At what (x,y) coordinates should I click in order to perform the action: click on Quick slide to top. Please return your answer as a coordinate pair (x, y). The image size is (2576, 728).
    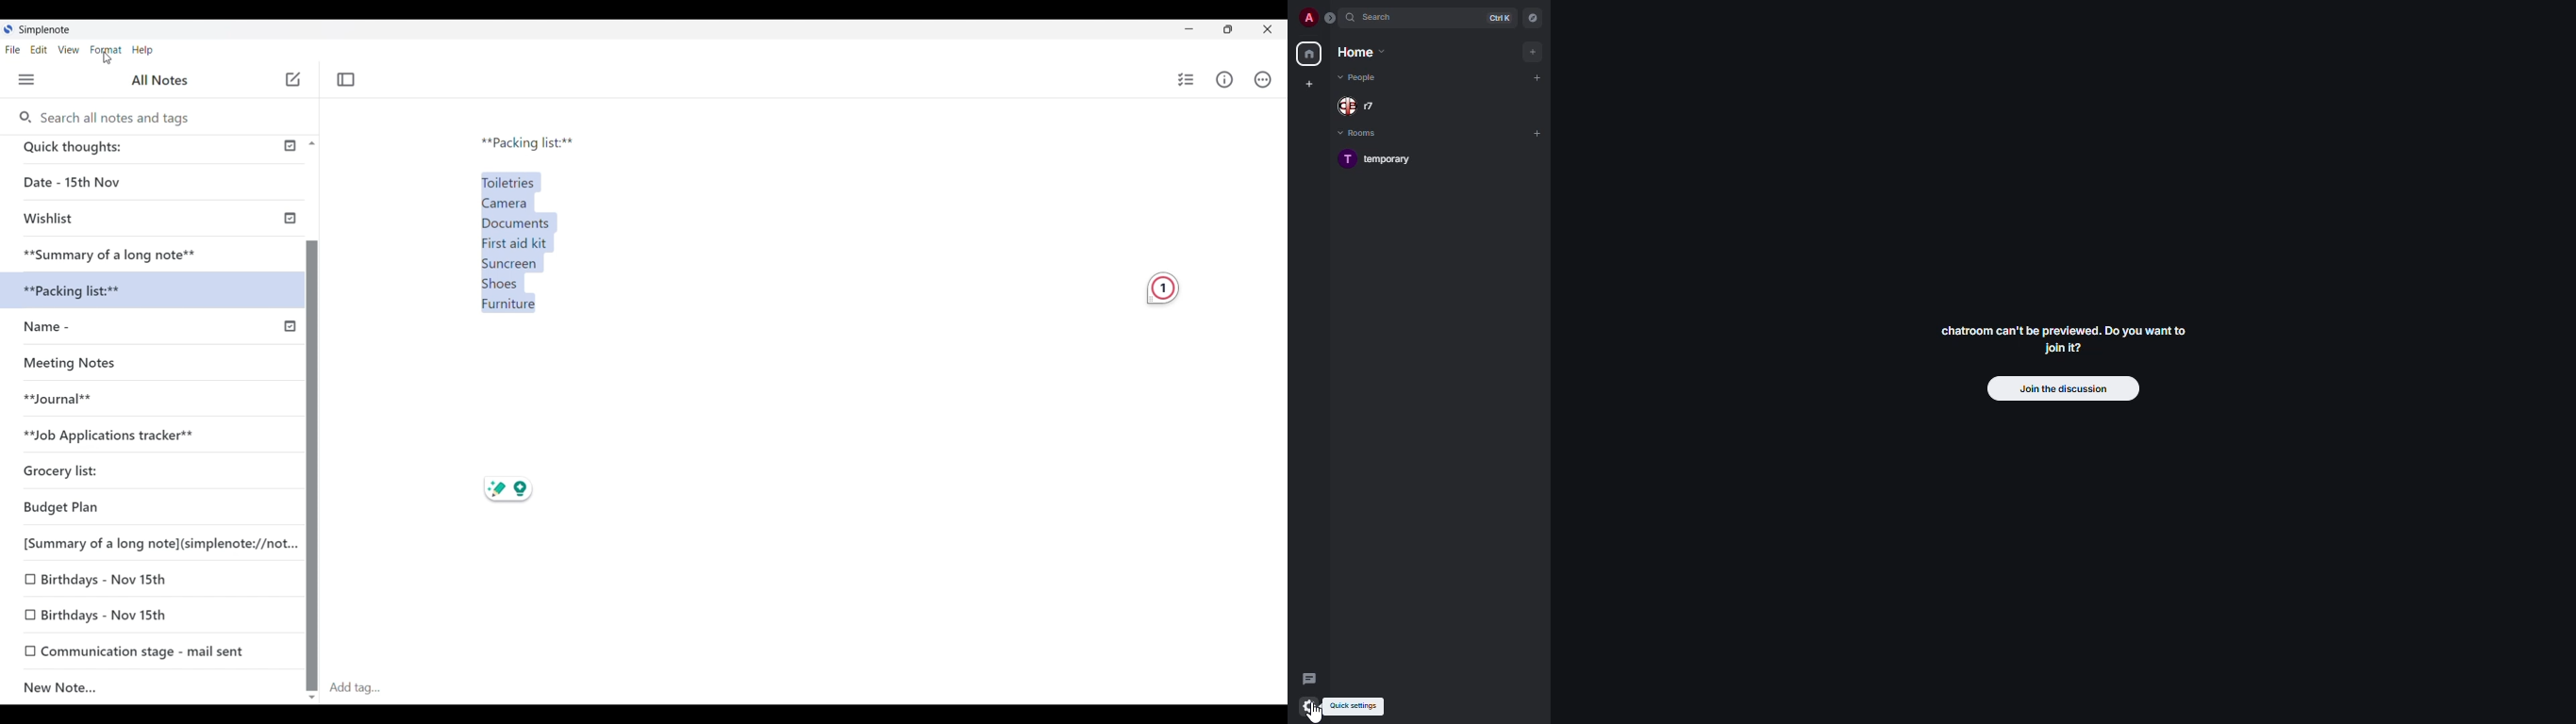
    Looking at the image, I should click on (312, 143).